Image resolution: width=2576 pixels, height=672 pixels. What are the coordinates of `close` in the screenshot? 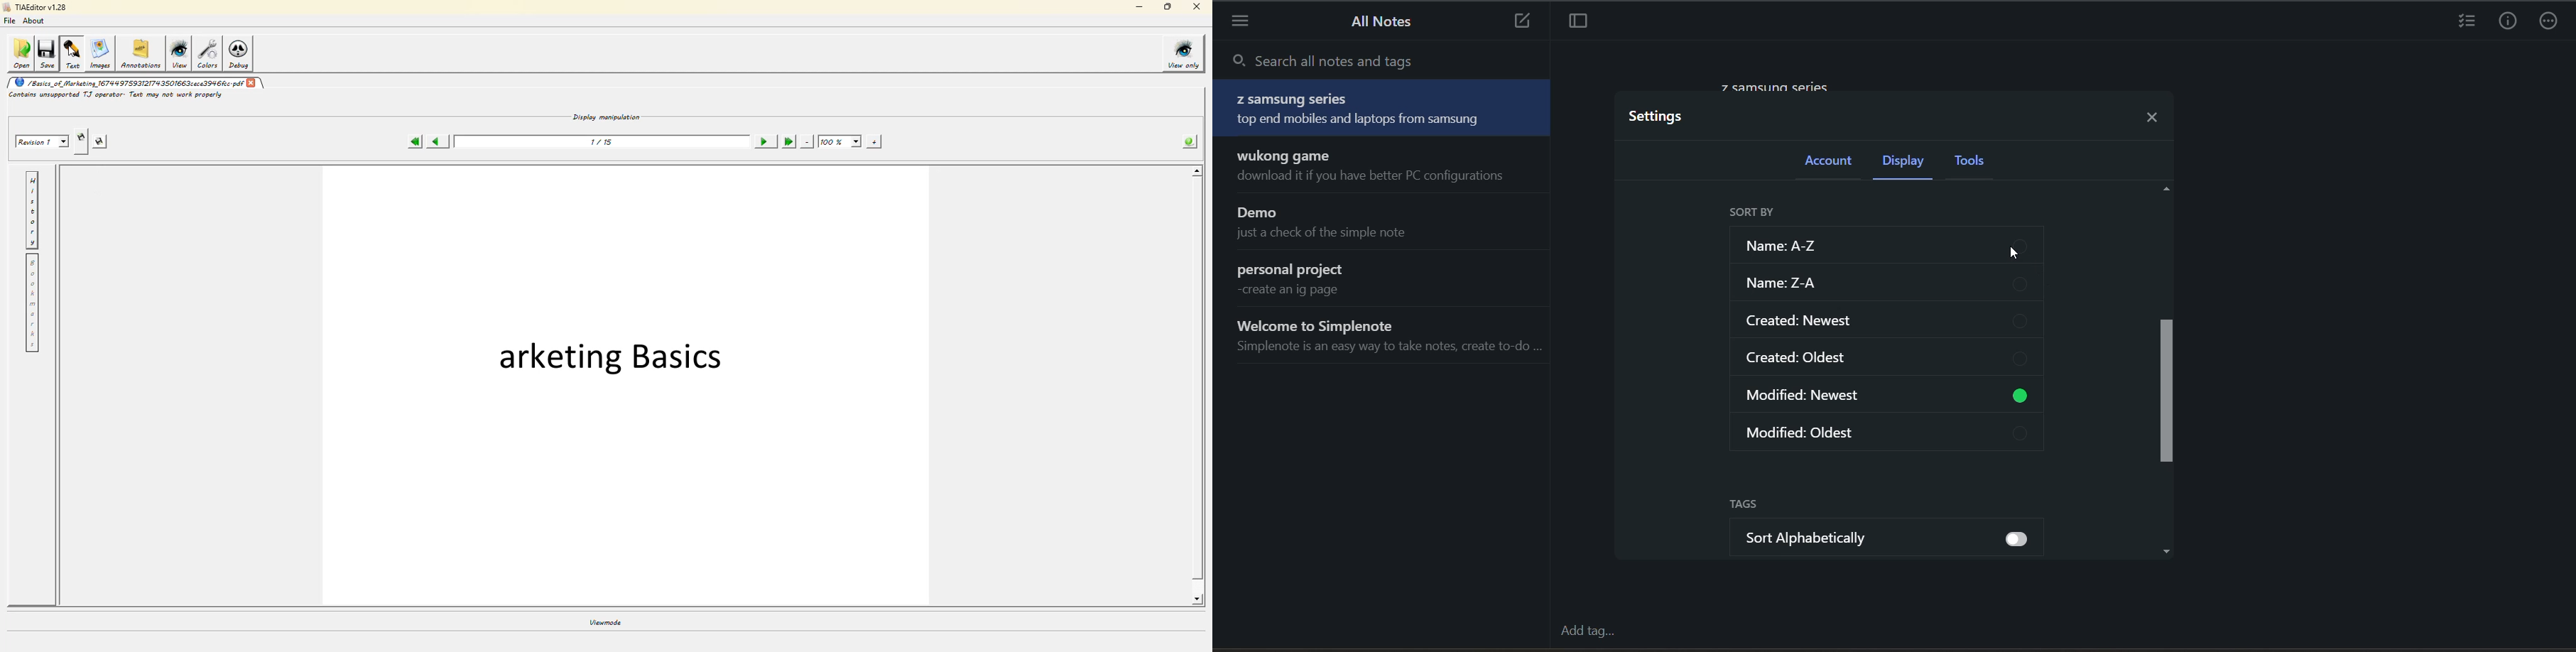 It's located at (2155, 115).